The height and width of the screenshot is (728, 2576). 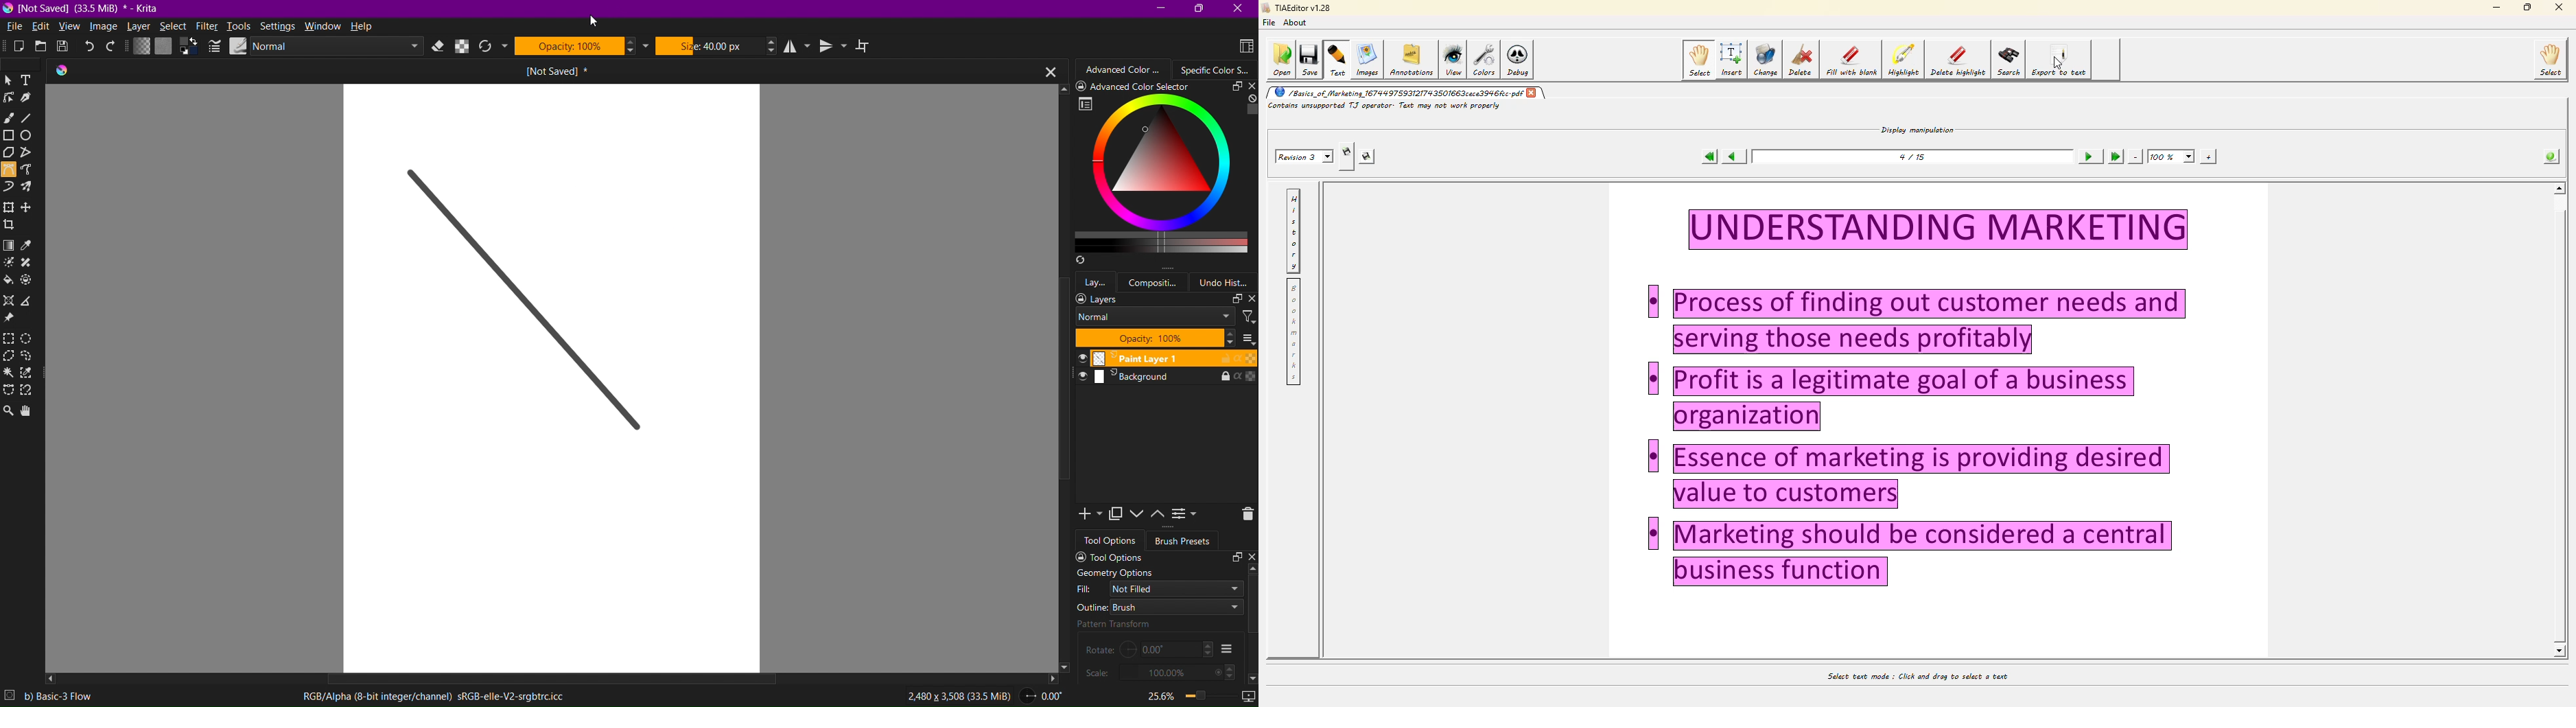 I want to click on Up, so click(x=1060, y=88).